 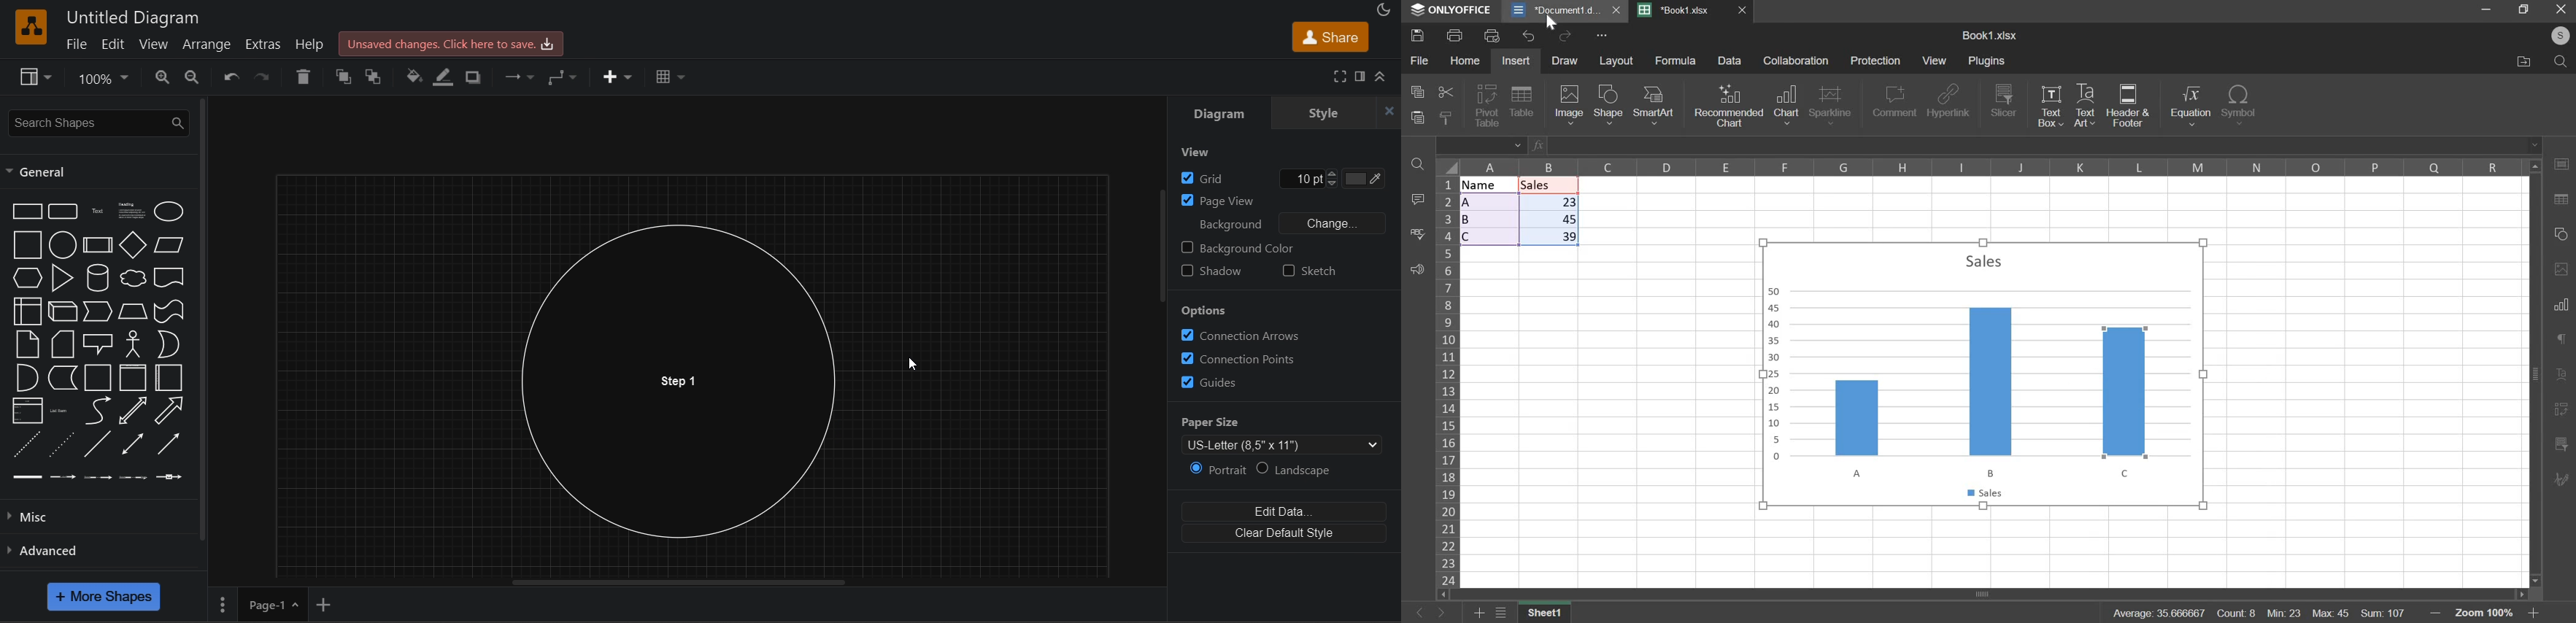 I want to click on note, so click(x=27, y=344).